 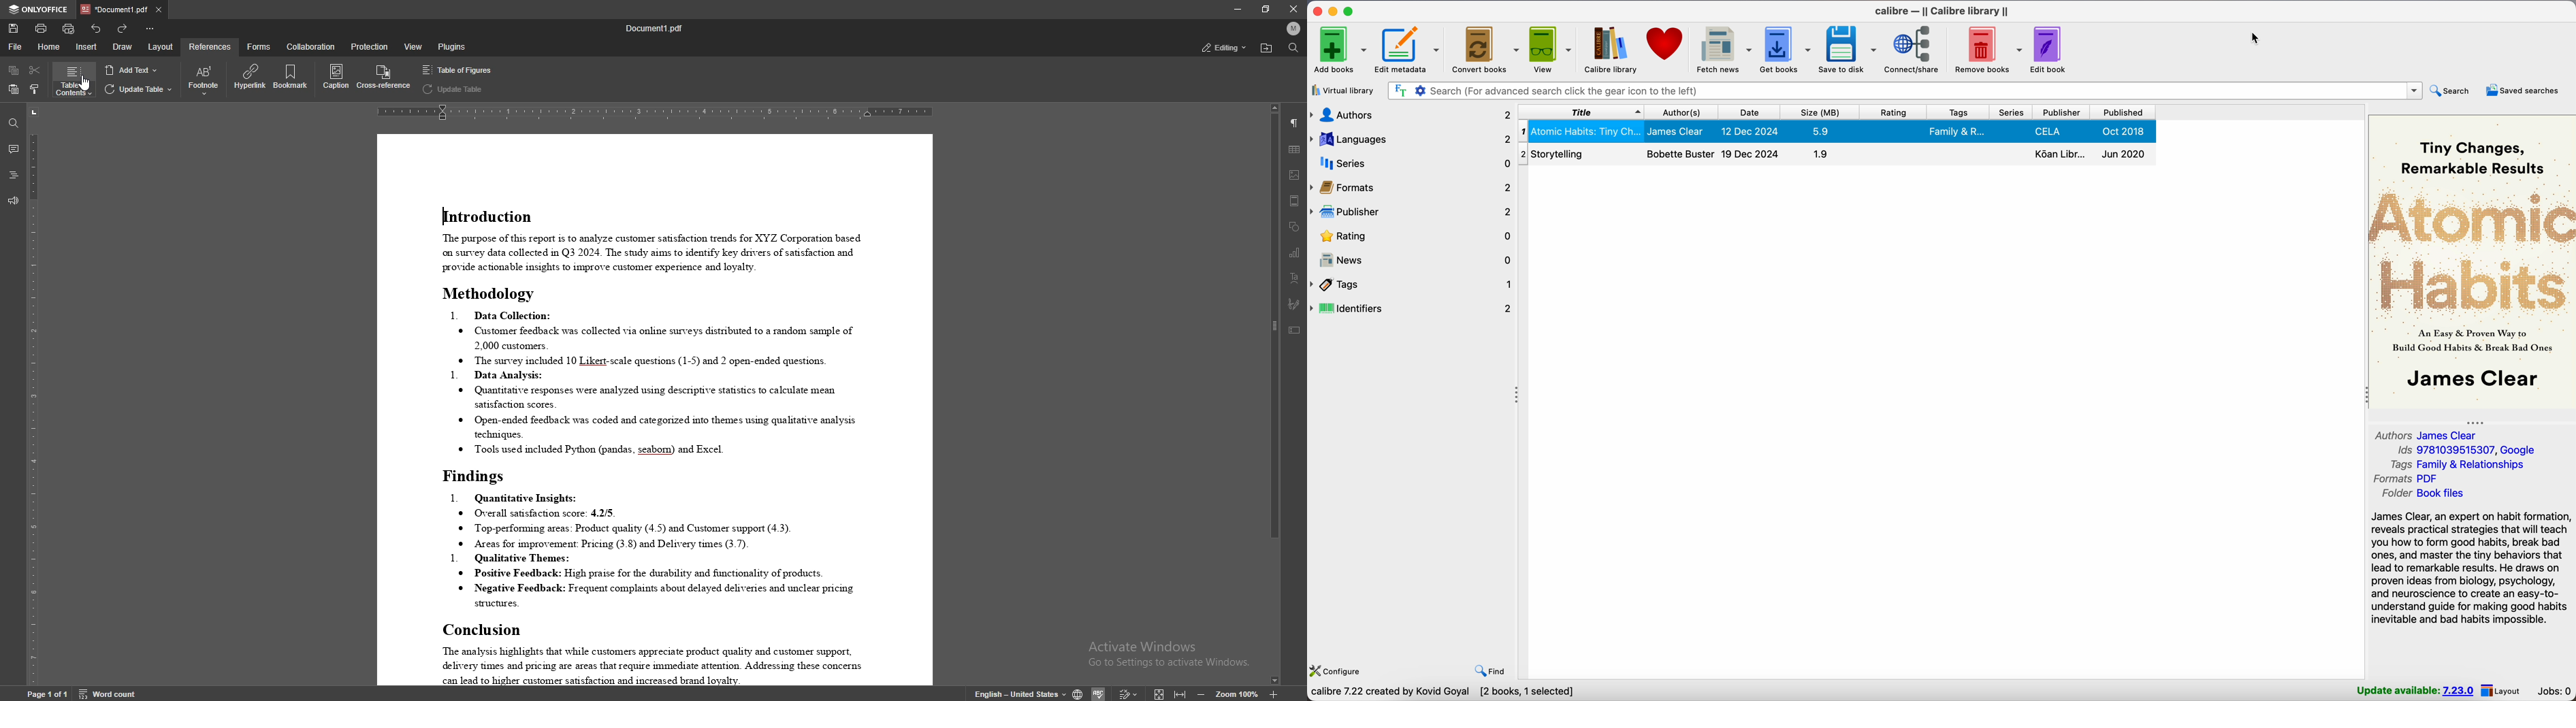 I want to click on find location, so click(x=1268, y=48).